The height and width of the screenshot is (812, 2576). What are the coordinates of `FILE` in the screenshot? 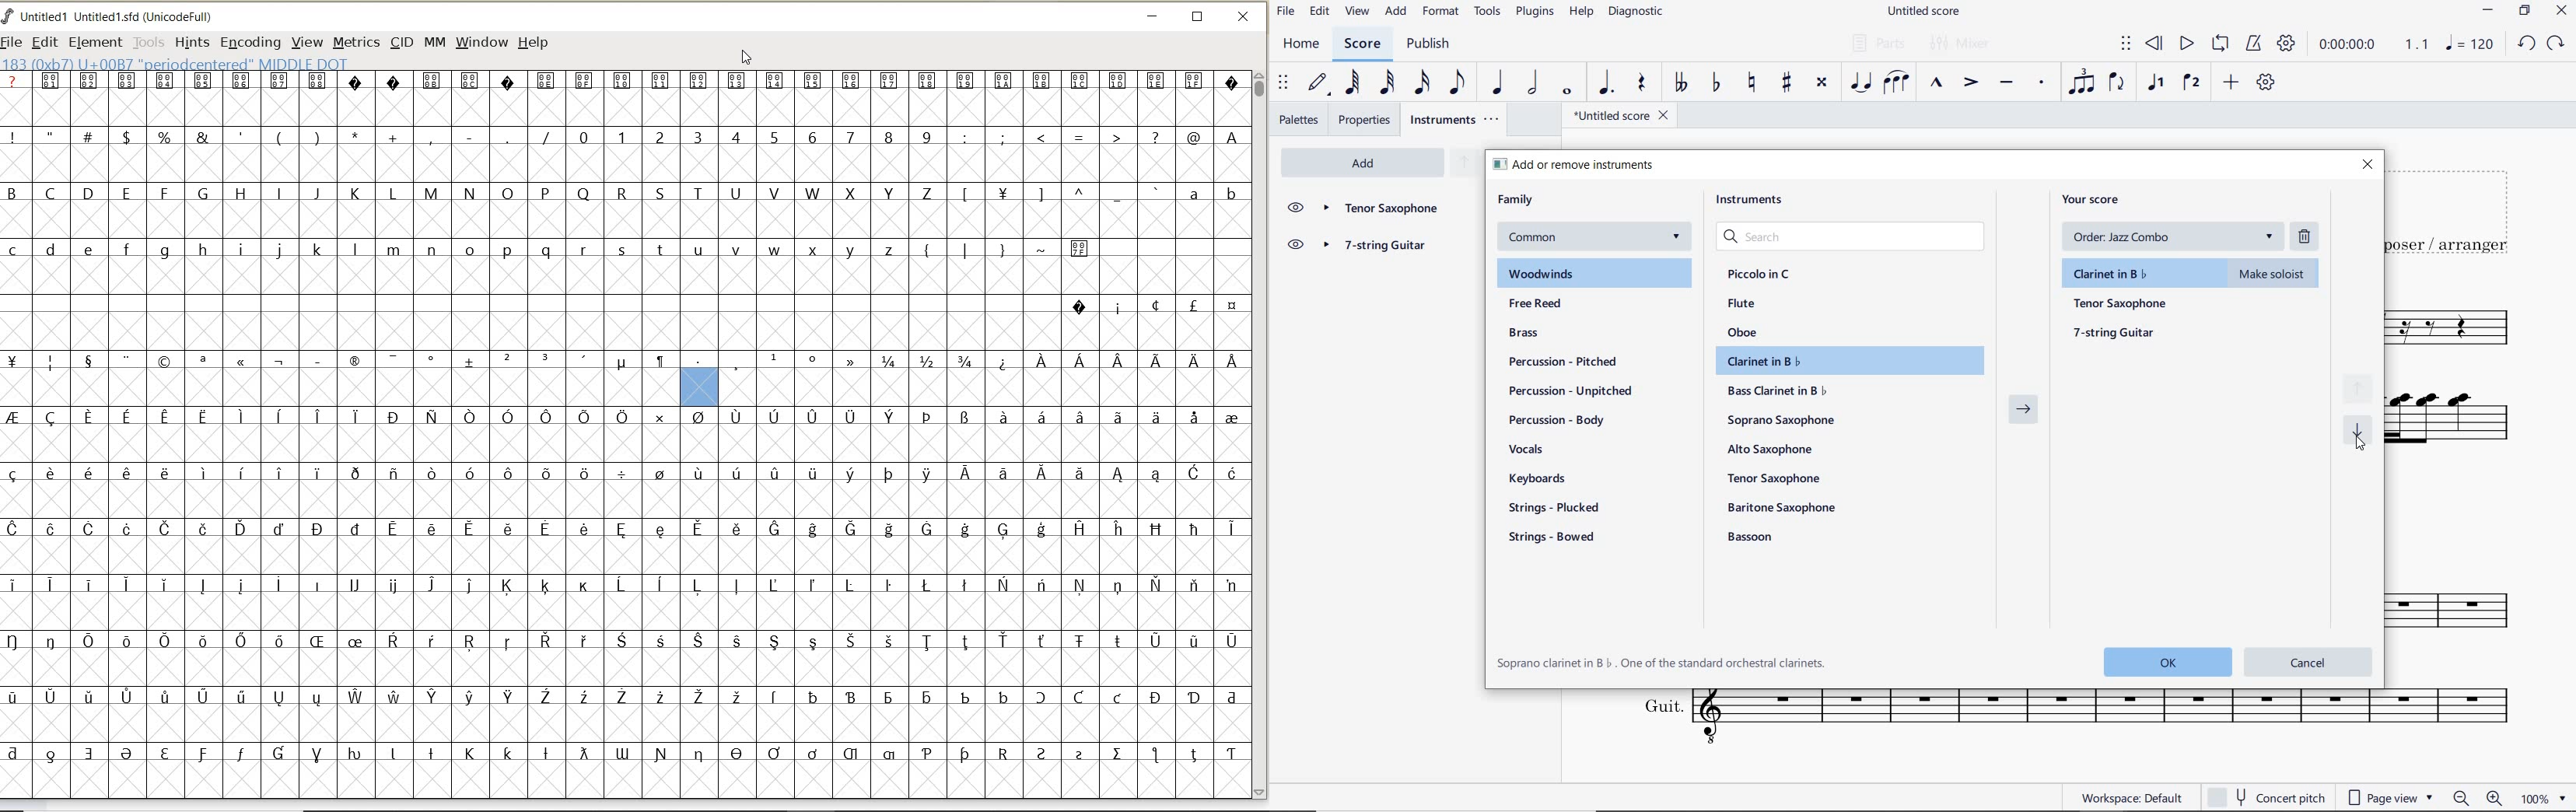 It's located at (1286, 10).